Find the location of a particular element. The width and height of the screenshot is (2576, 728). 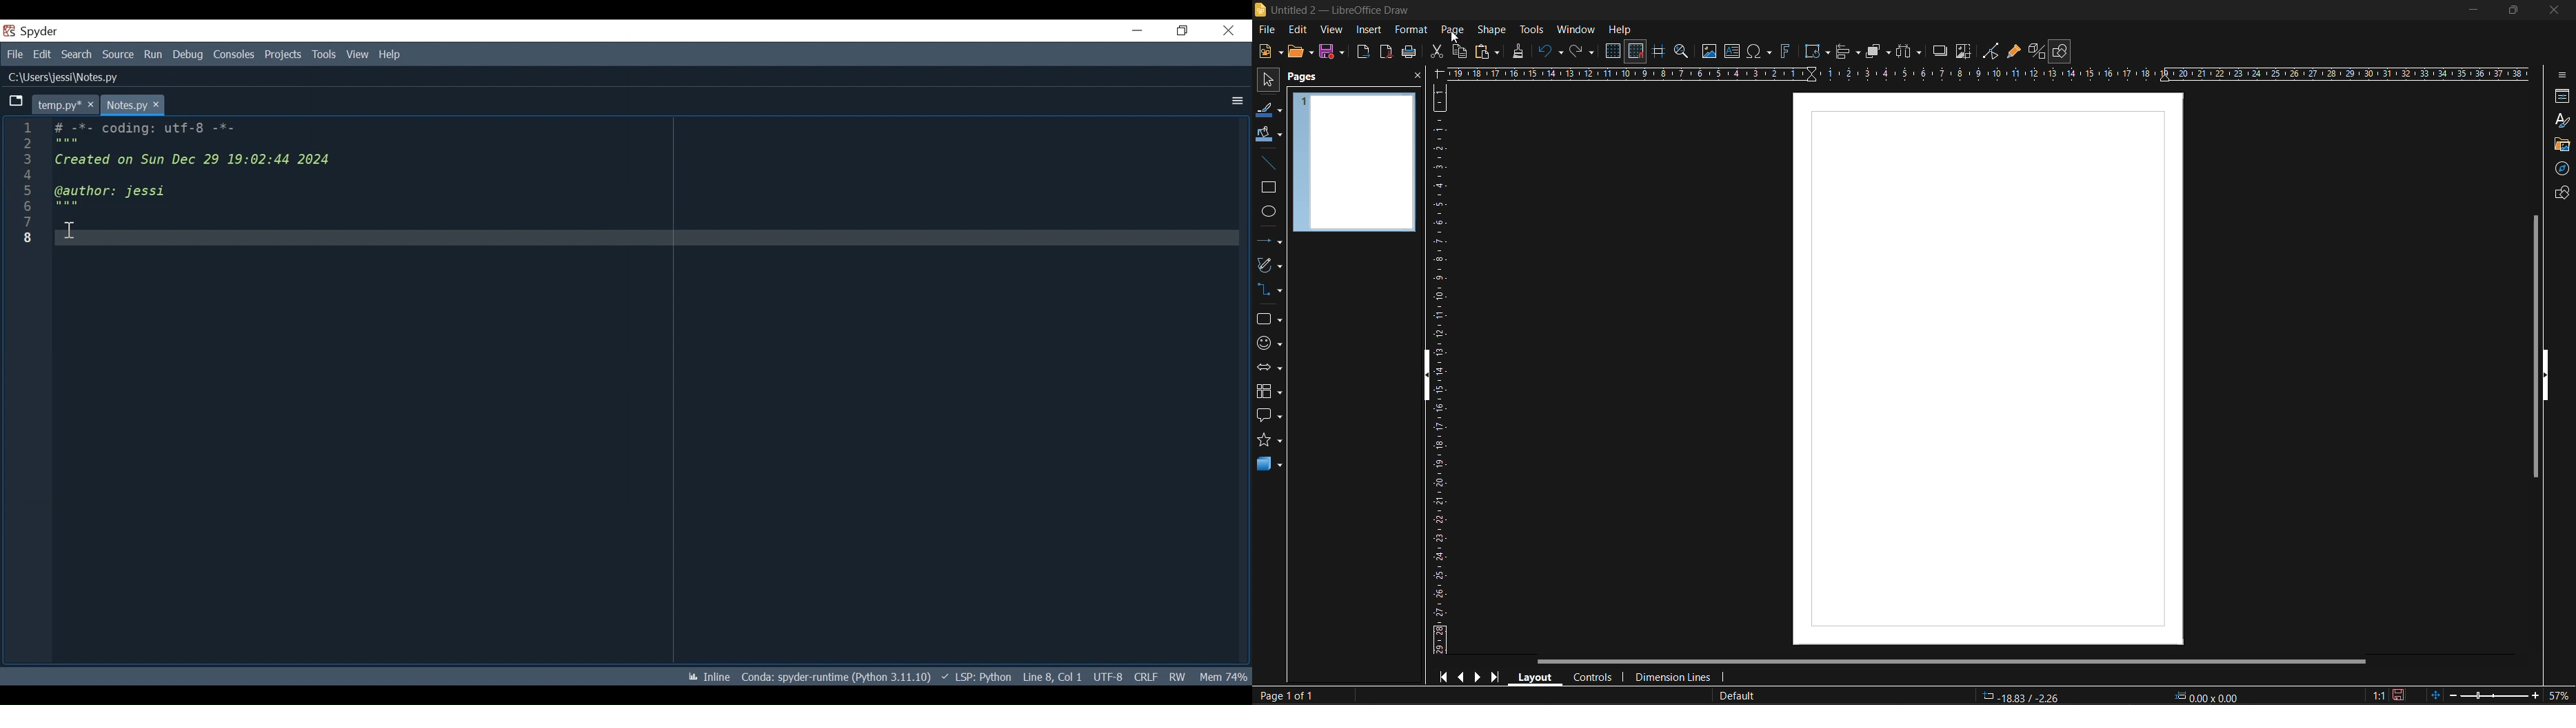

vertical scroll bar is located at coordinates (2530, 346).